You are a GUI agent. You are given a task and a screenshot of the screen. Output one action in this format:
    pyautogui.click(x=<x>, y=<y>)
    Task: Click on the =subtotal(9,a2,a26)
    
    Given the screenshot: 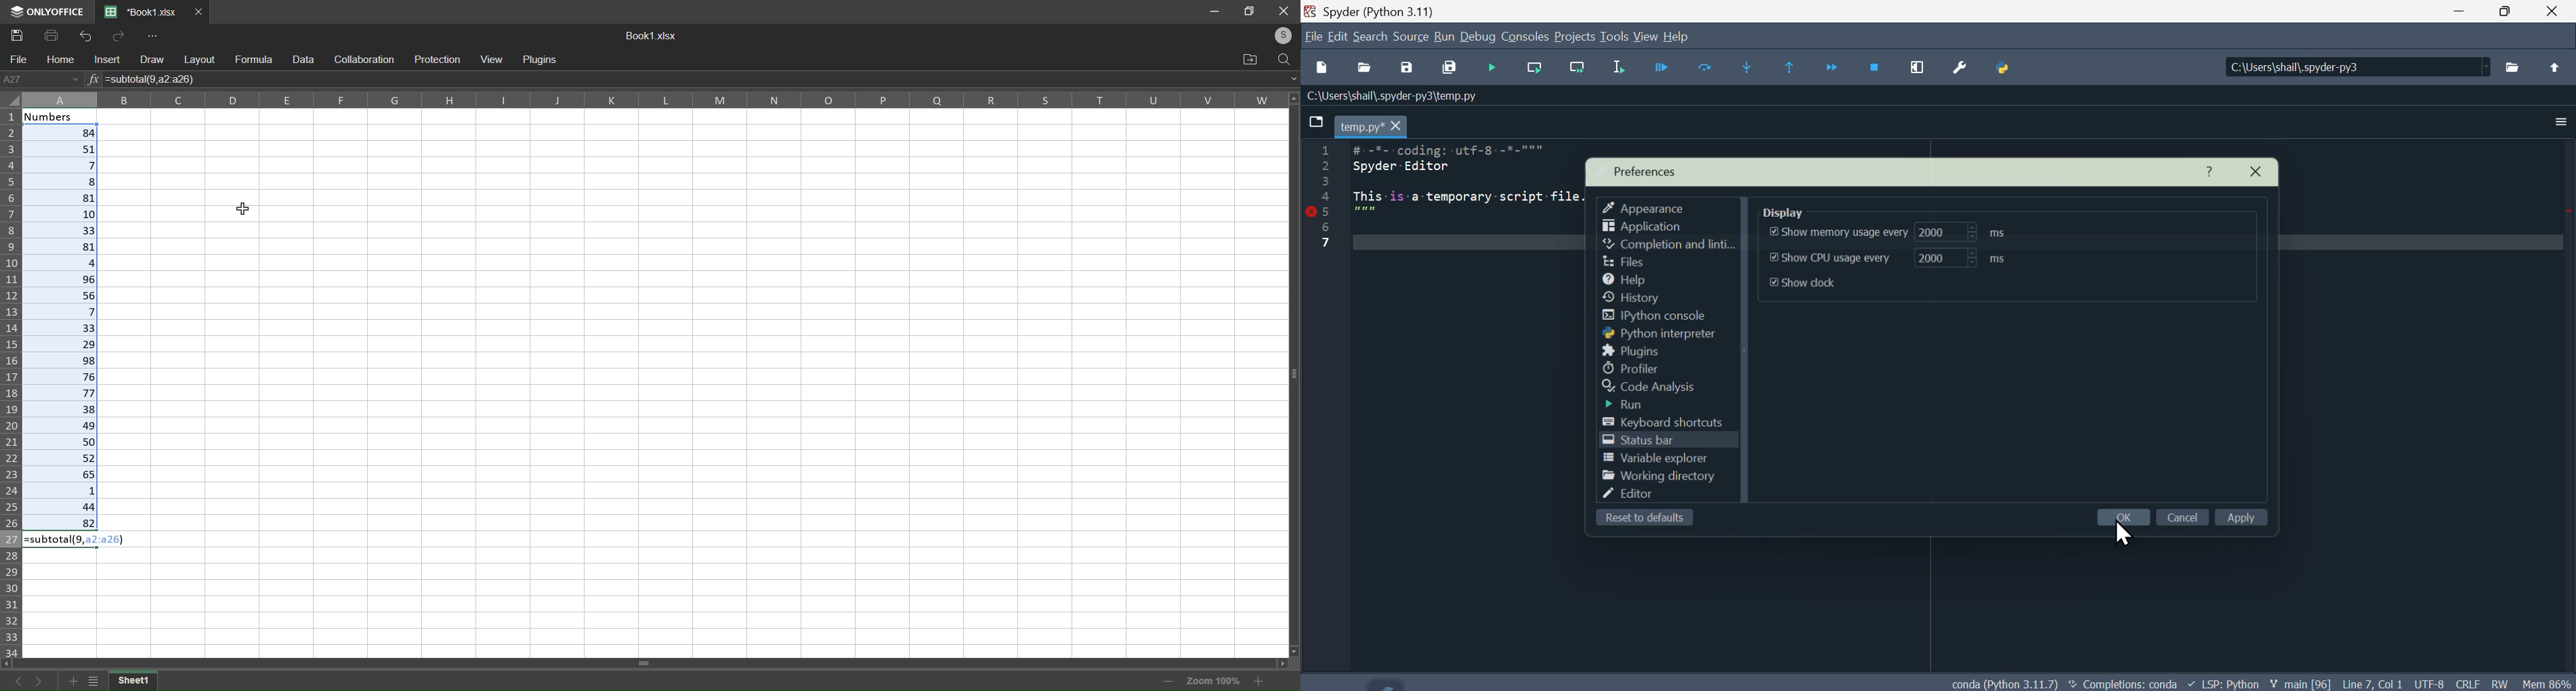 What is the action you would take?
    pyautogui.click(x=80, y=540)
    